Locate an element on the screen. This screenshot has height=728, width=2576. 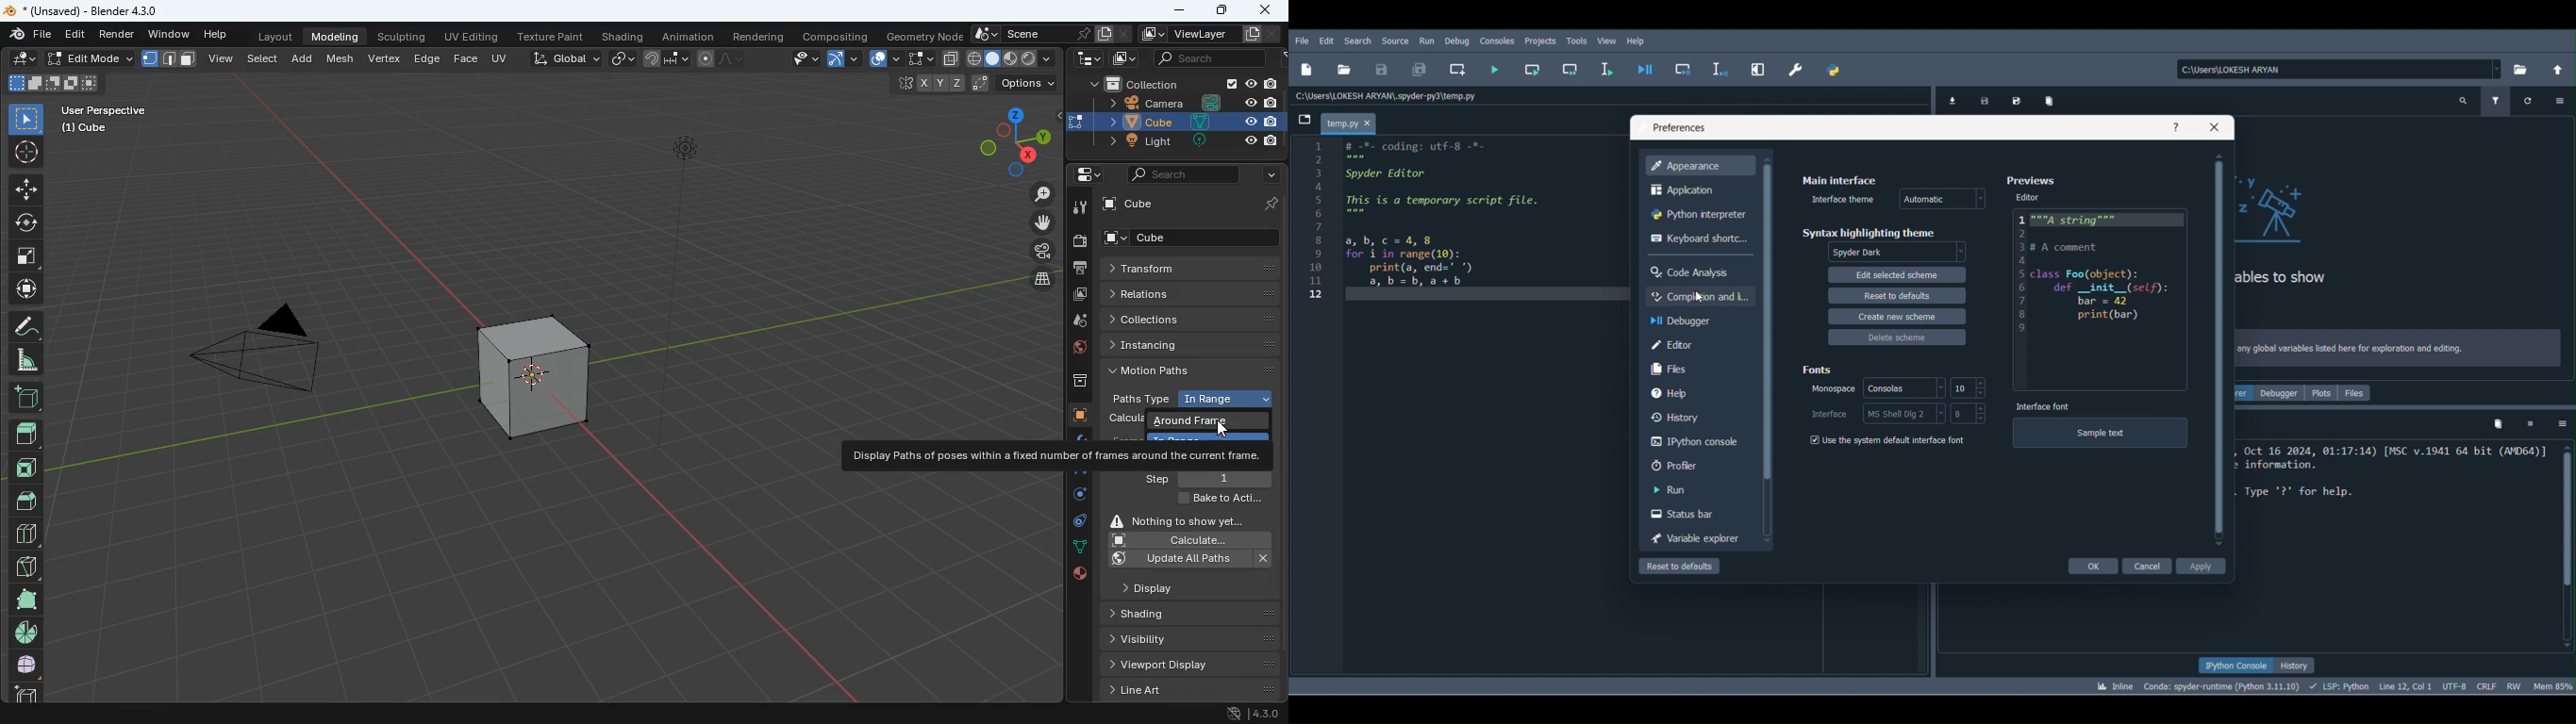
Debug selection or current line is located at coordinates (1722, 70).